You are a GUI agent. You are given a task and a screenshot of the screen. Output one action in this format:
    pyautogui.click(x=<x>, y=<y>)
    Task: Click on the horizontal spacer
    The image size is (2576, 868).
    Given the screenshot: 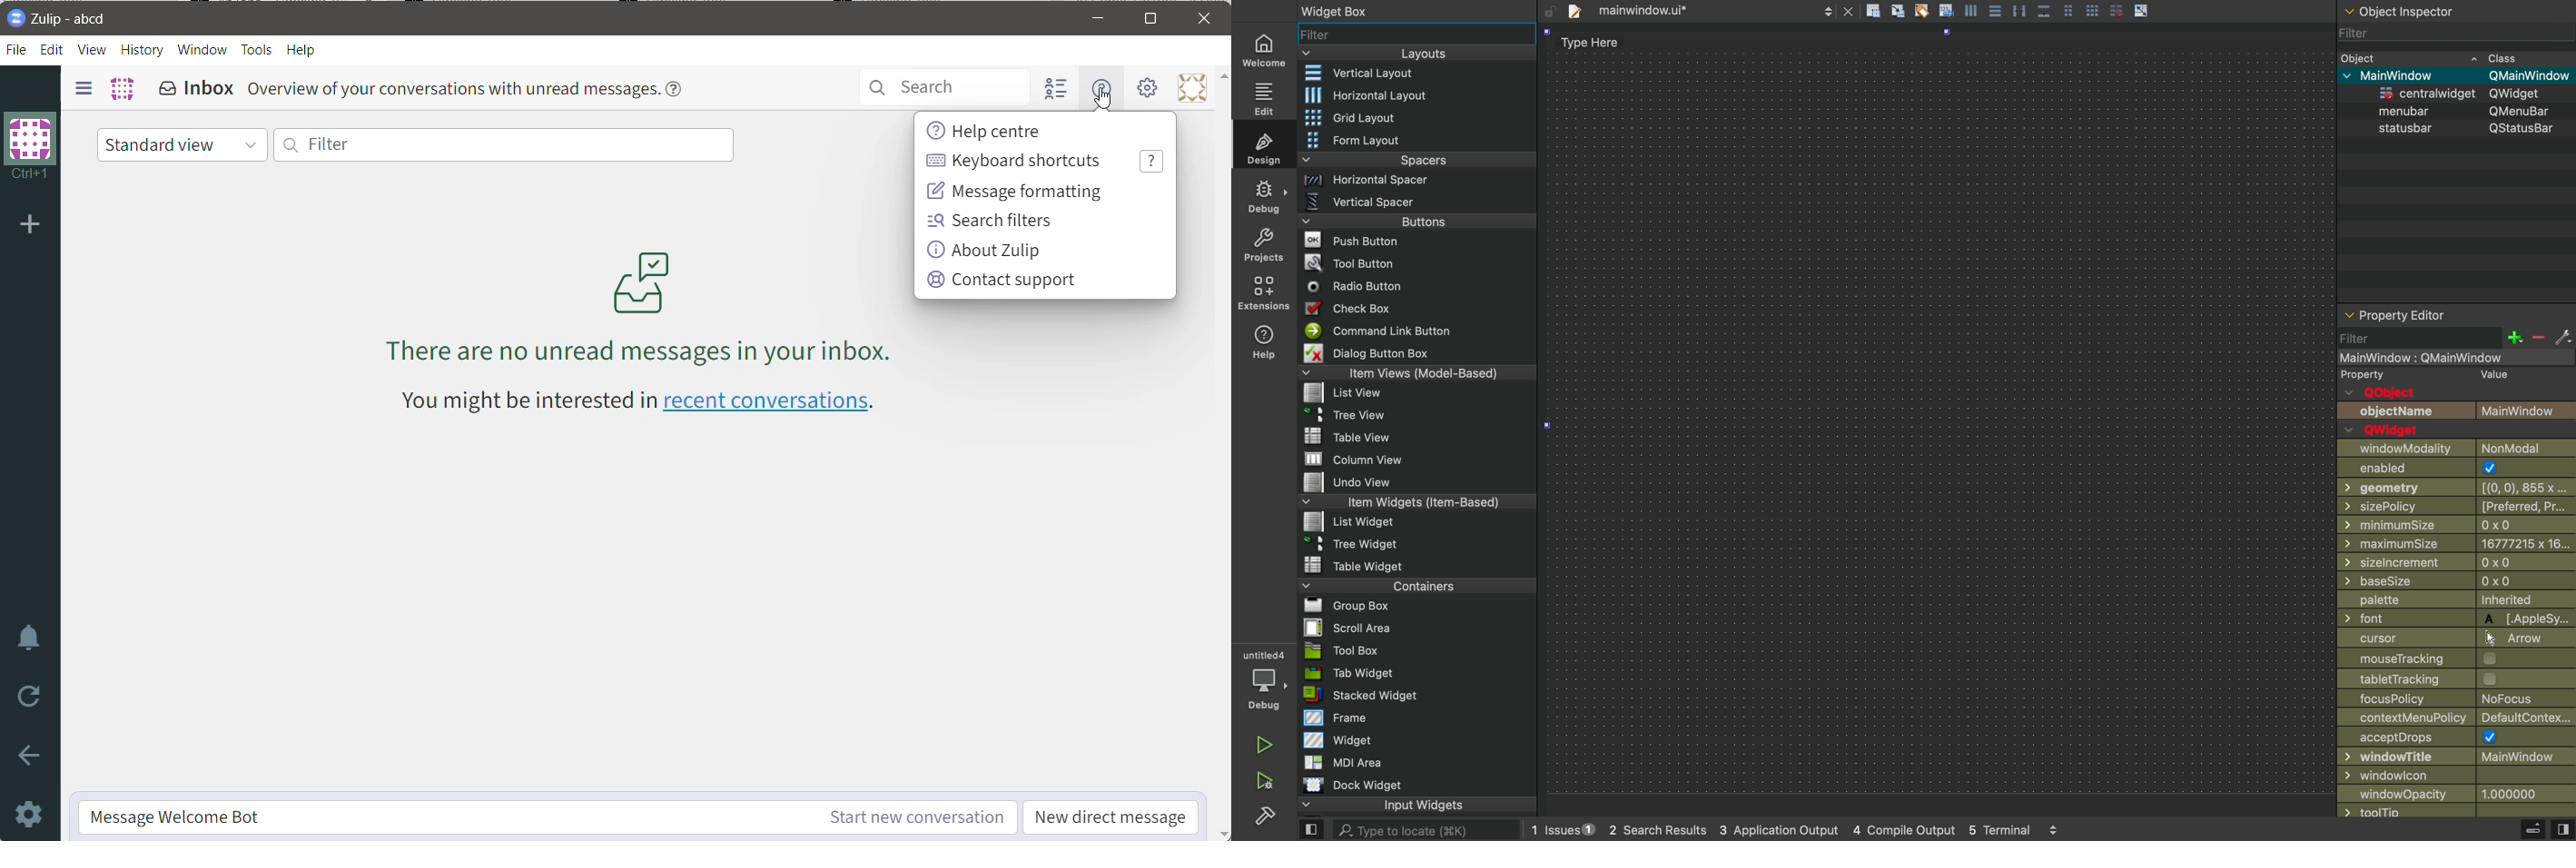 What is the action you would take?
    pyautogui.click(x=1415, y=178)
    